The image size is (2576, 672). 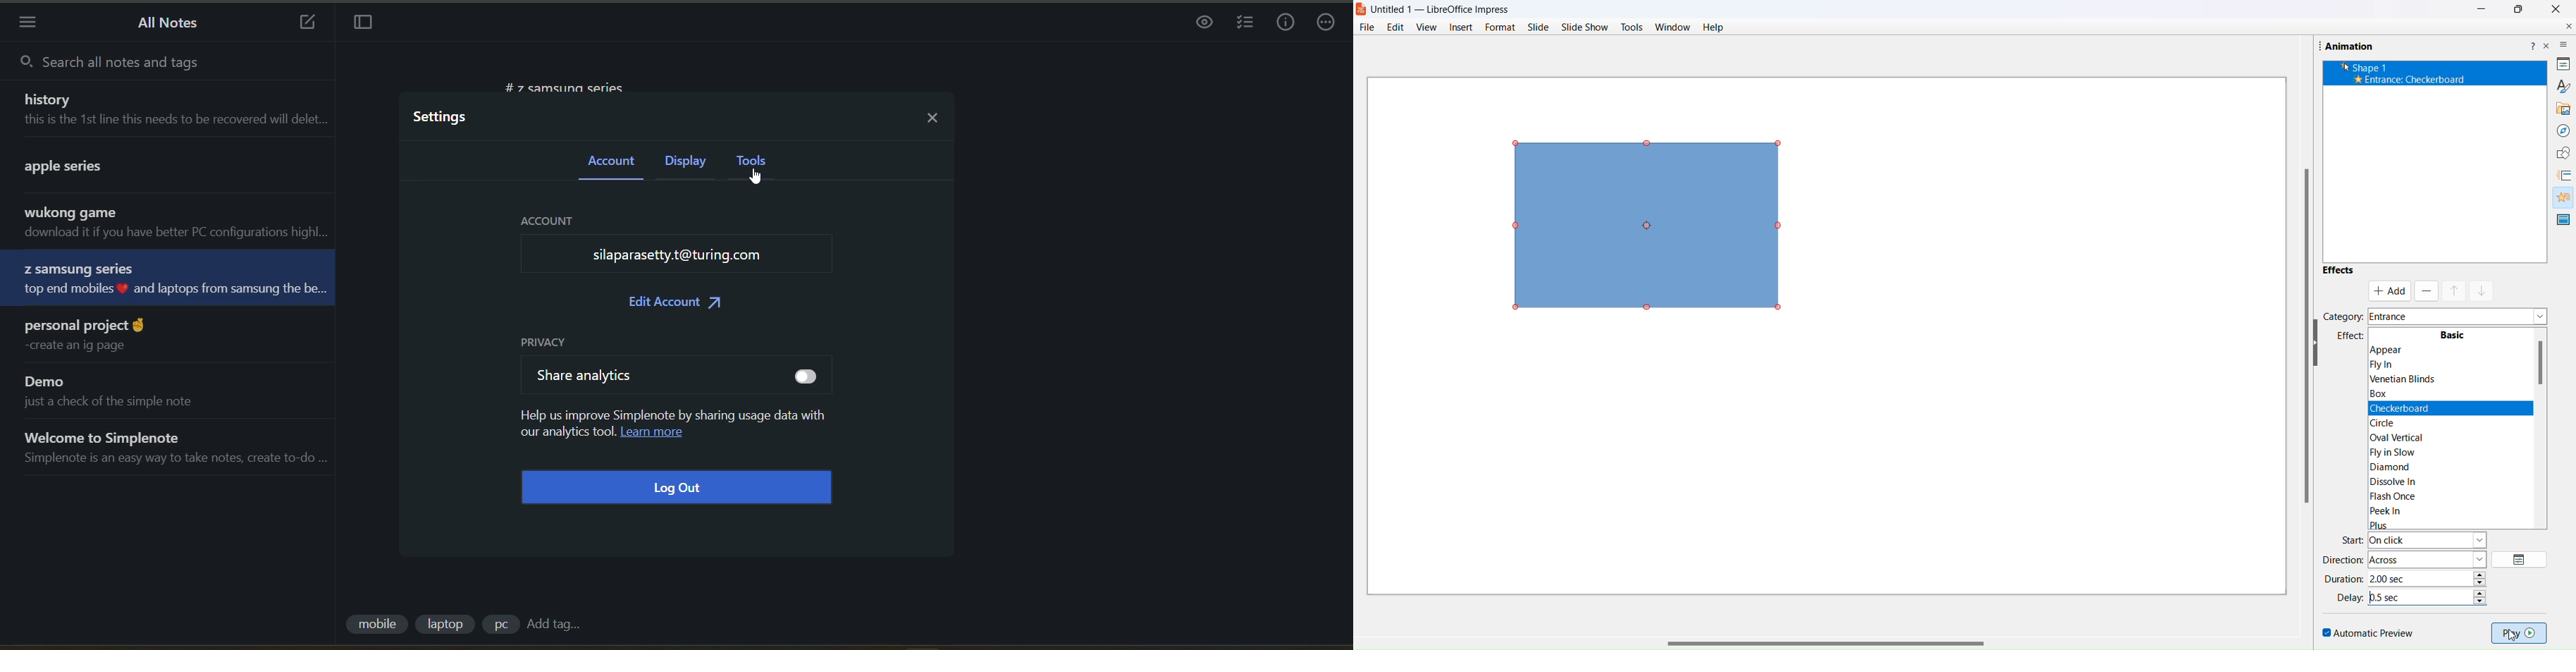 I want to click on Basic, so click(x=2452, y=336).